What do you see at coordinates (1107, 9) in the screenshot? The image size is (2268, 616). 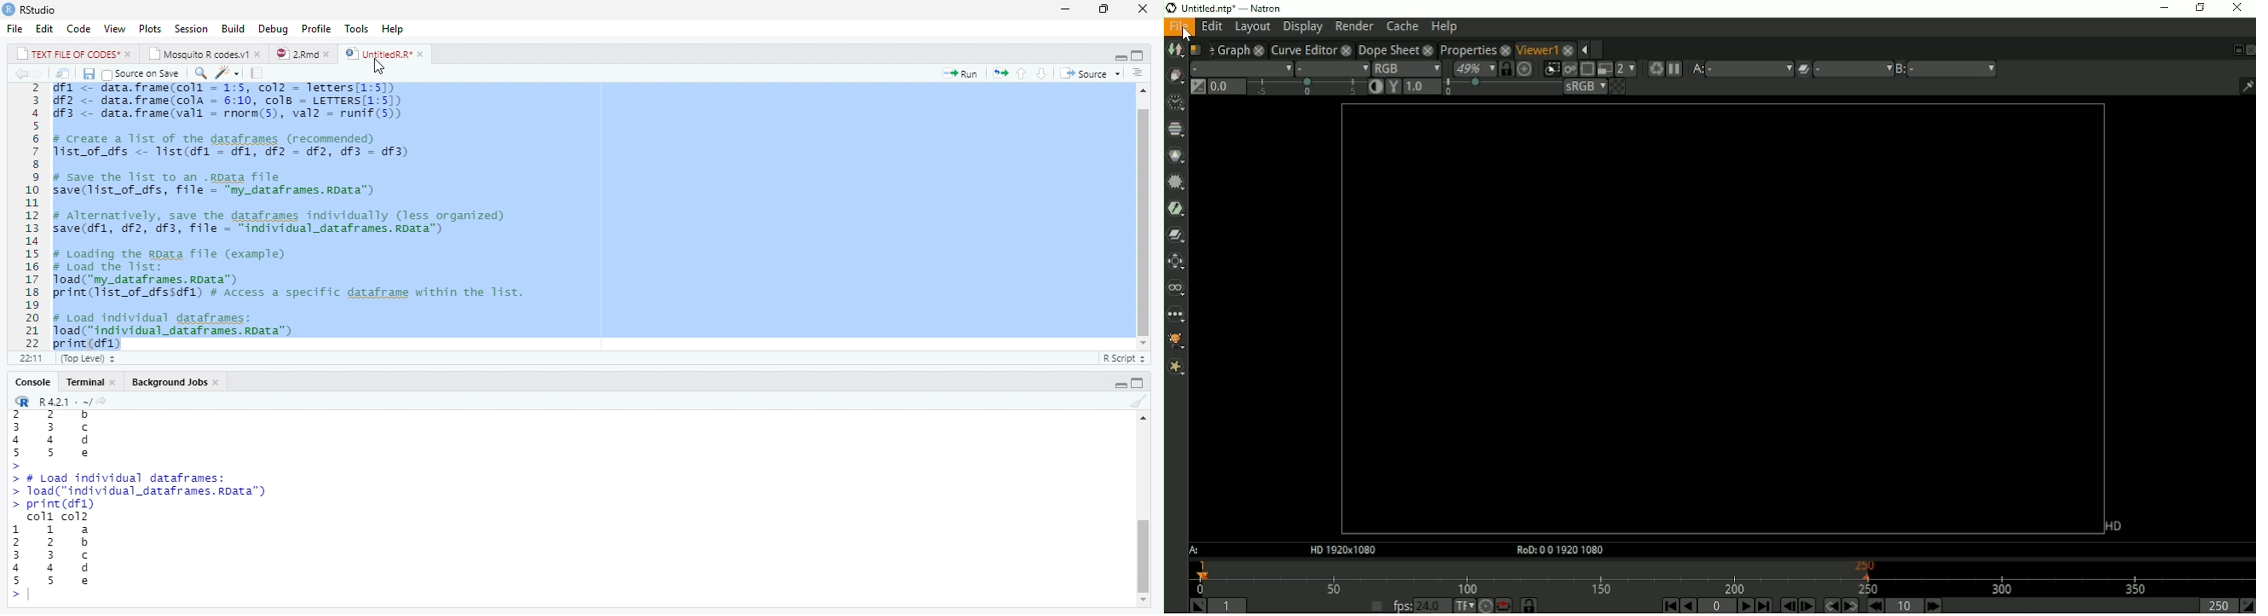 I see `Maximize` at bounding box center [1107, 9].